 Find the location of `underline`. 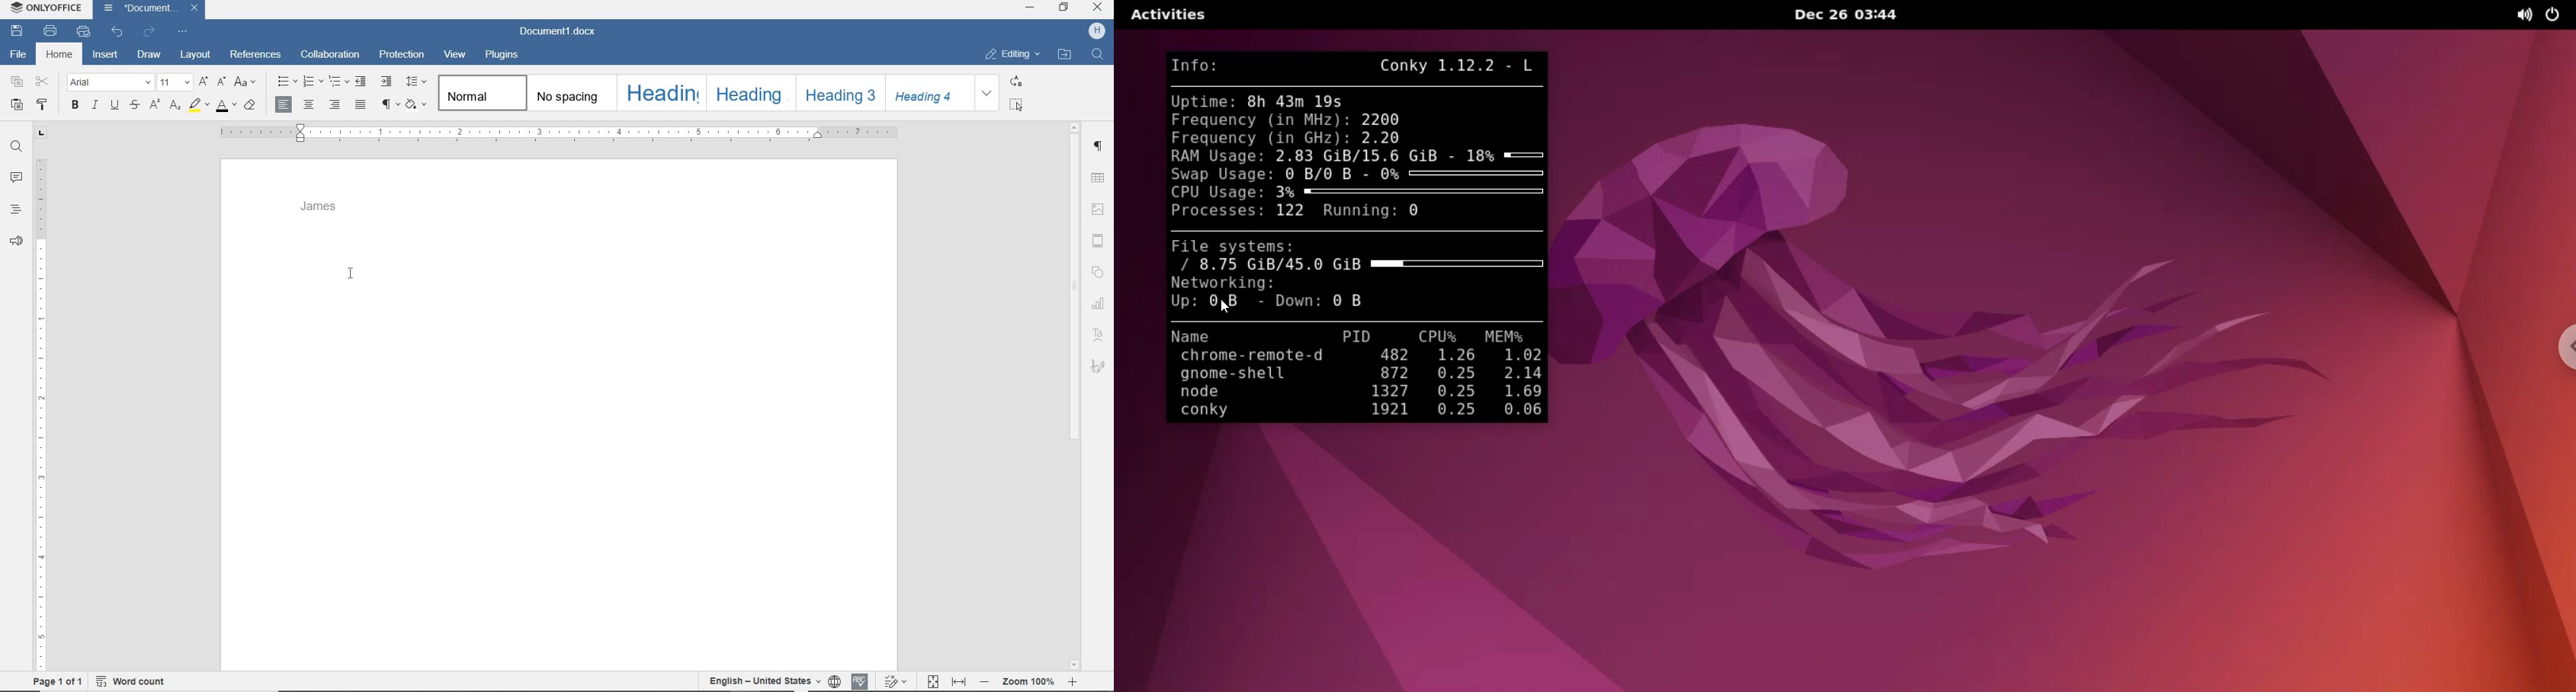

underline is located at coordinates (115, 106).